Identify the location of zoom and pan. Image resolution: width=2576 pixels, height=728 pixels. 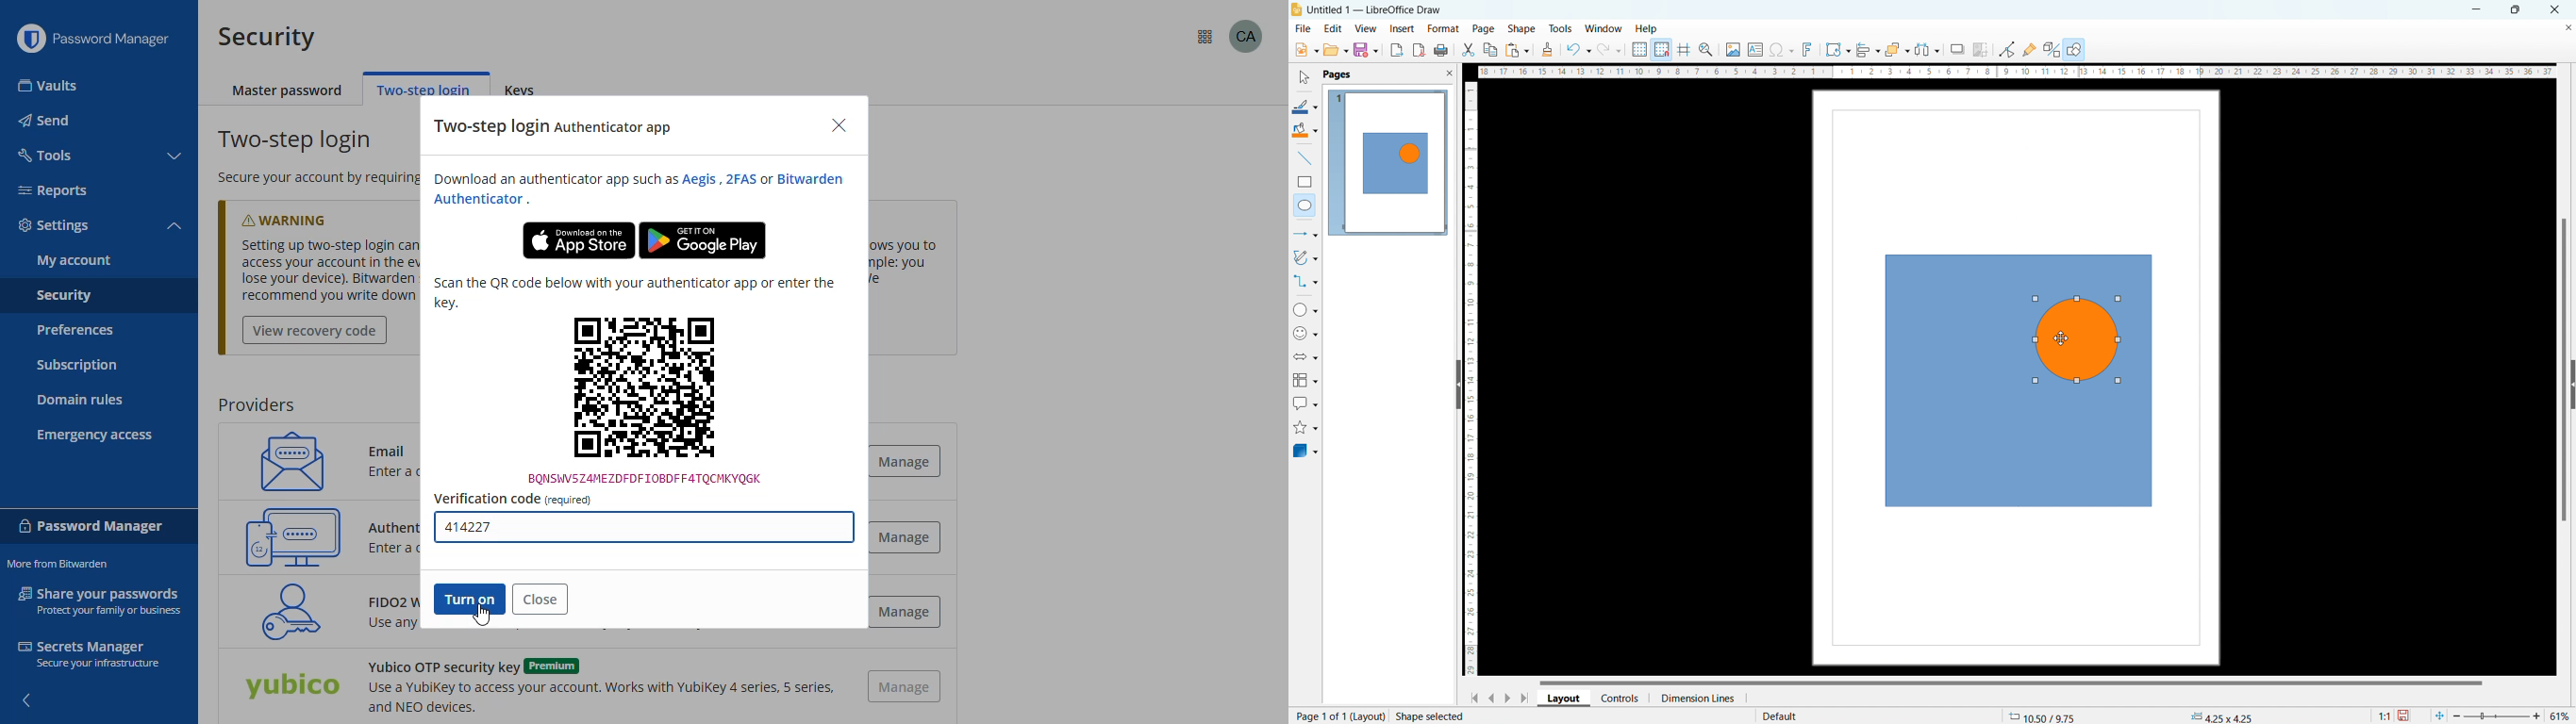
(1706, 51).